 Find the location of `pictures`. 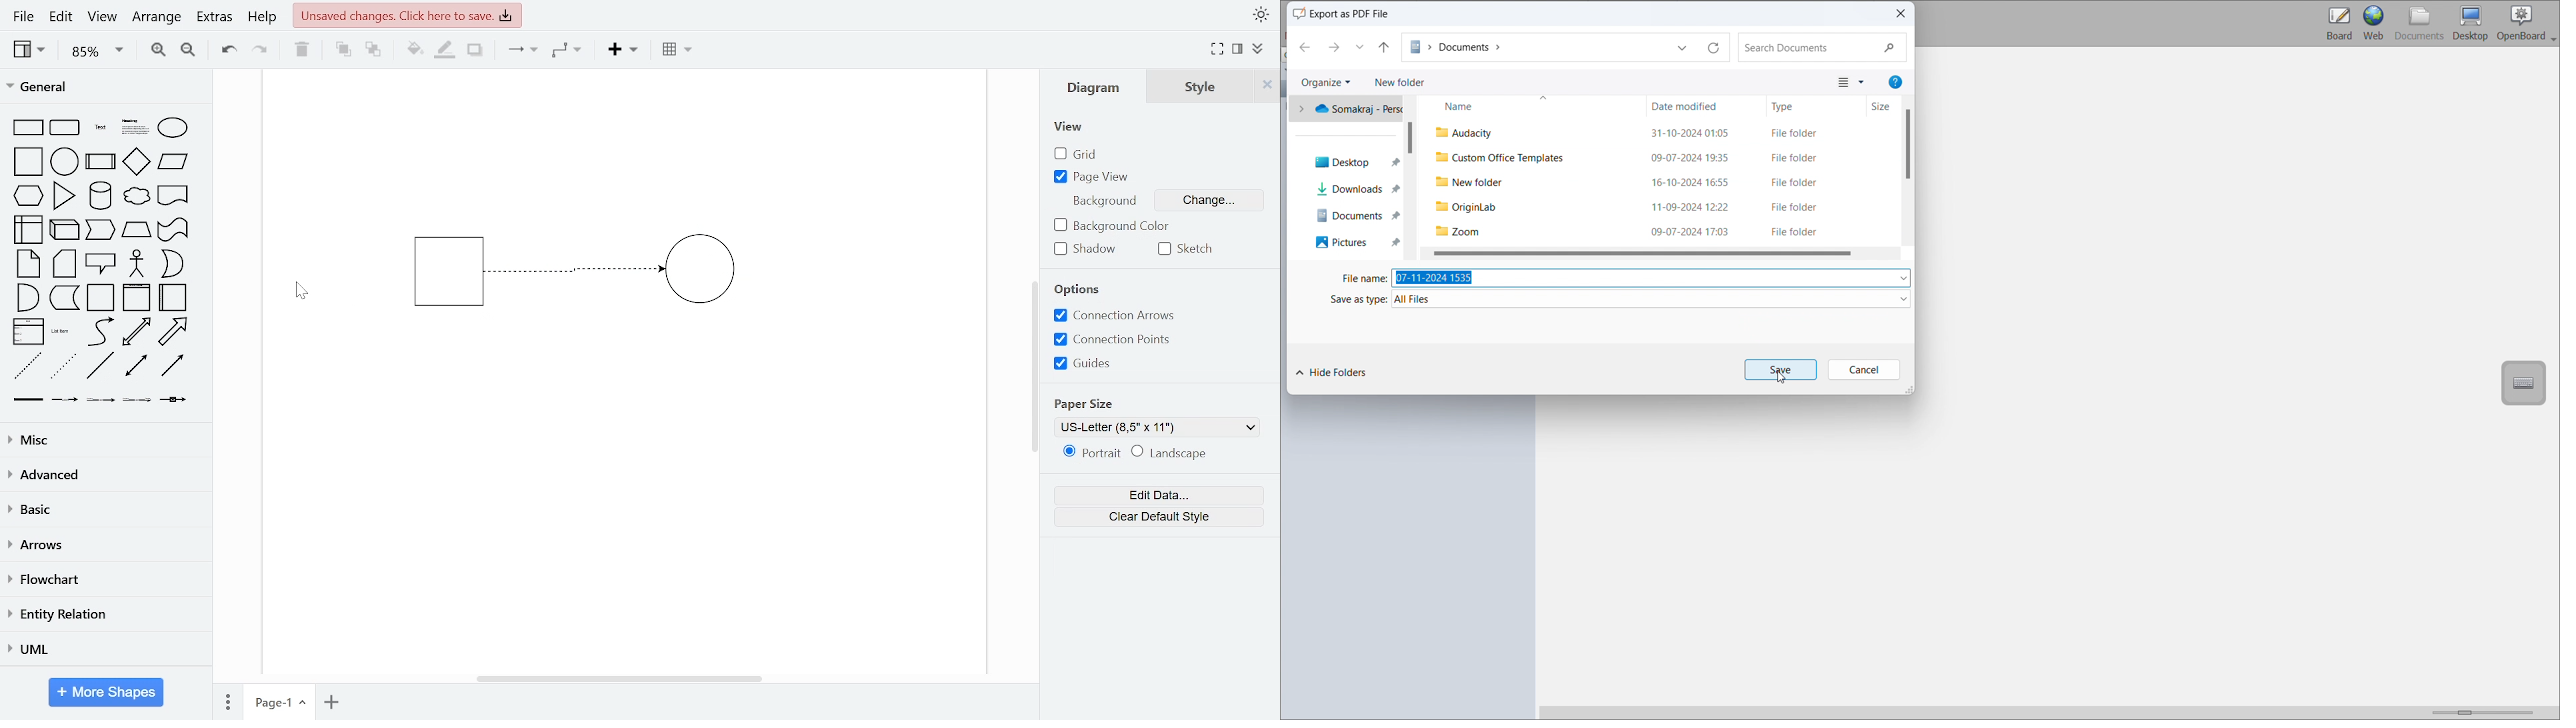

pictures is located at coordinates (1344, 243).